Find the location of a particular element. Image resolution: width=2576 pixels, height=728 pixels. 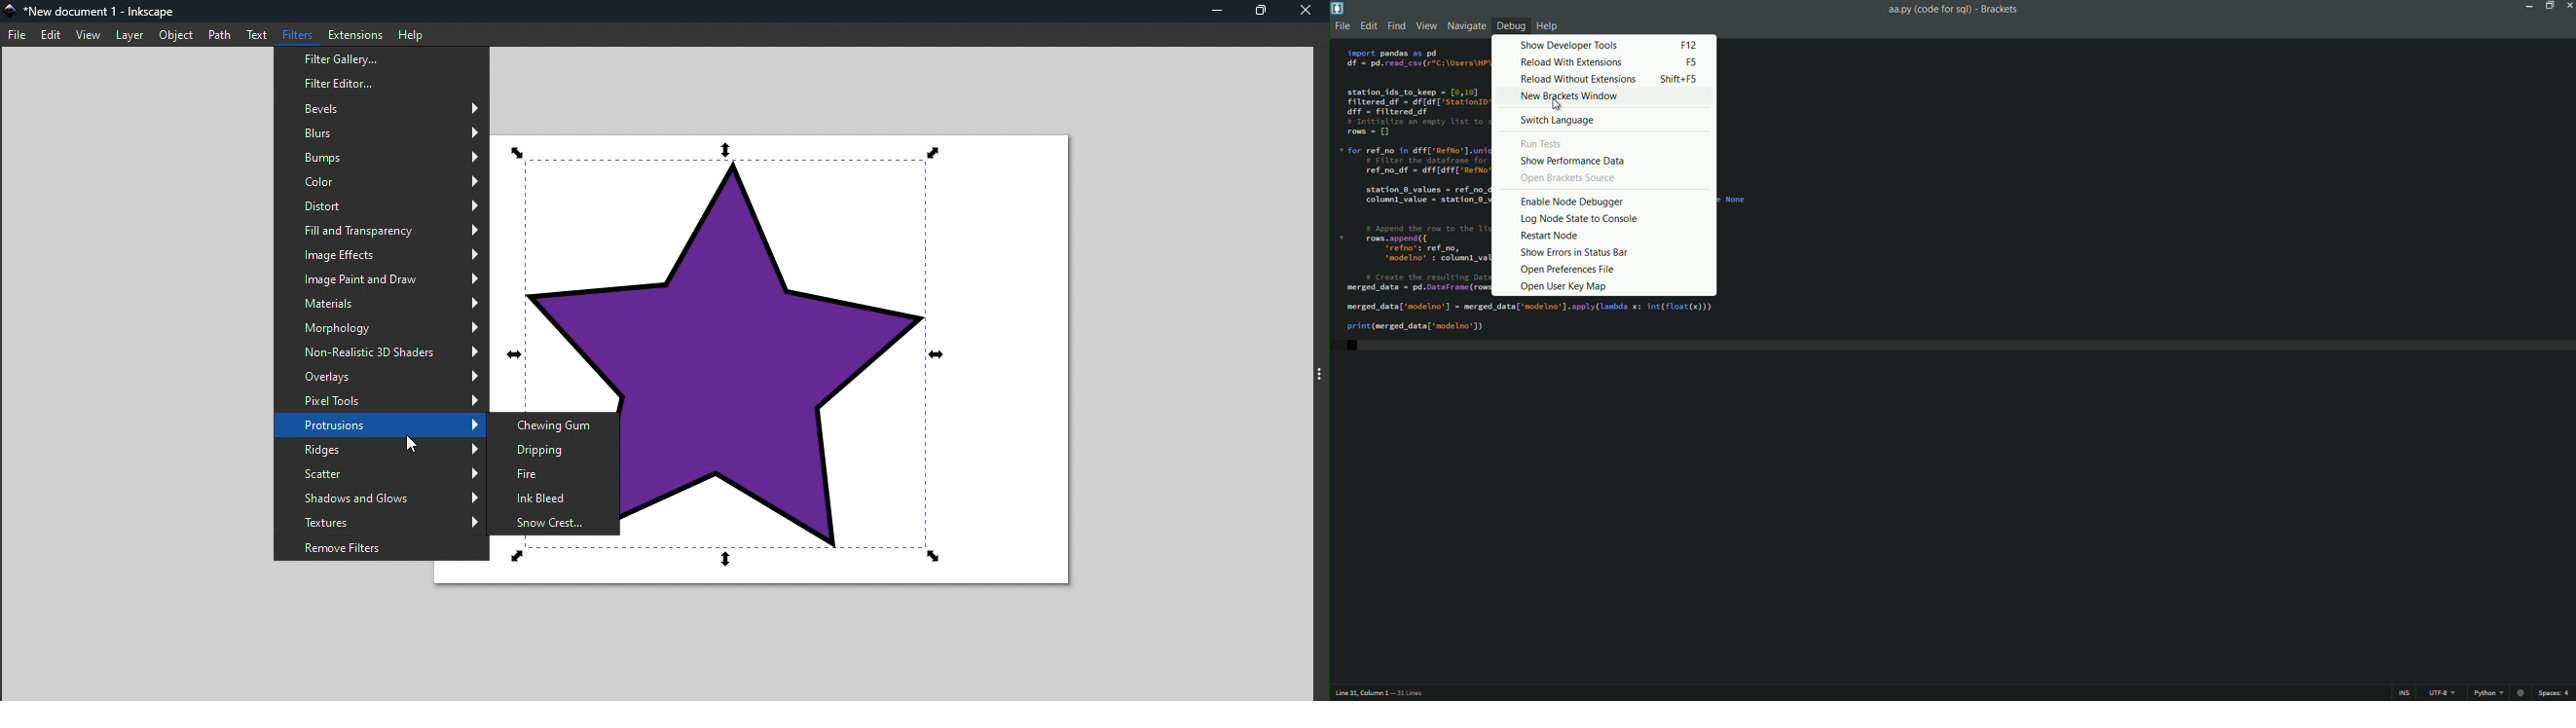

Filter editor is located at coordinates (380, 84).